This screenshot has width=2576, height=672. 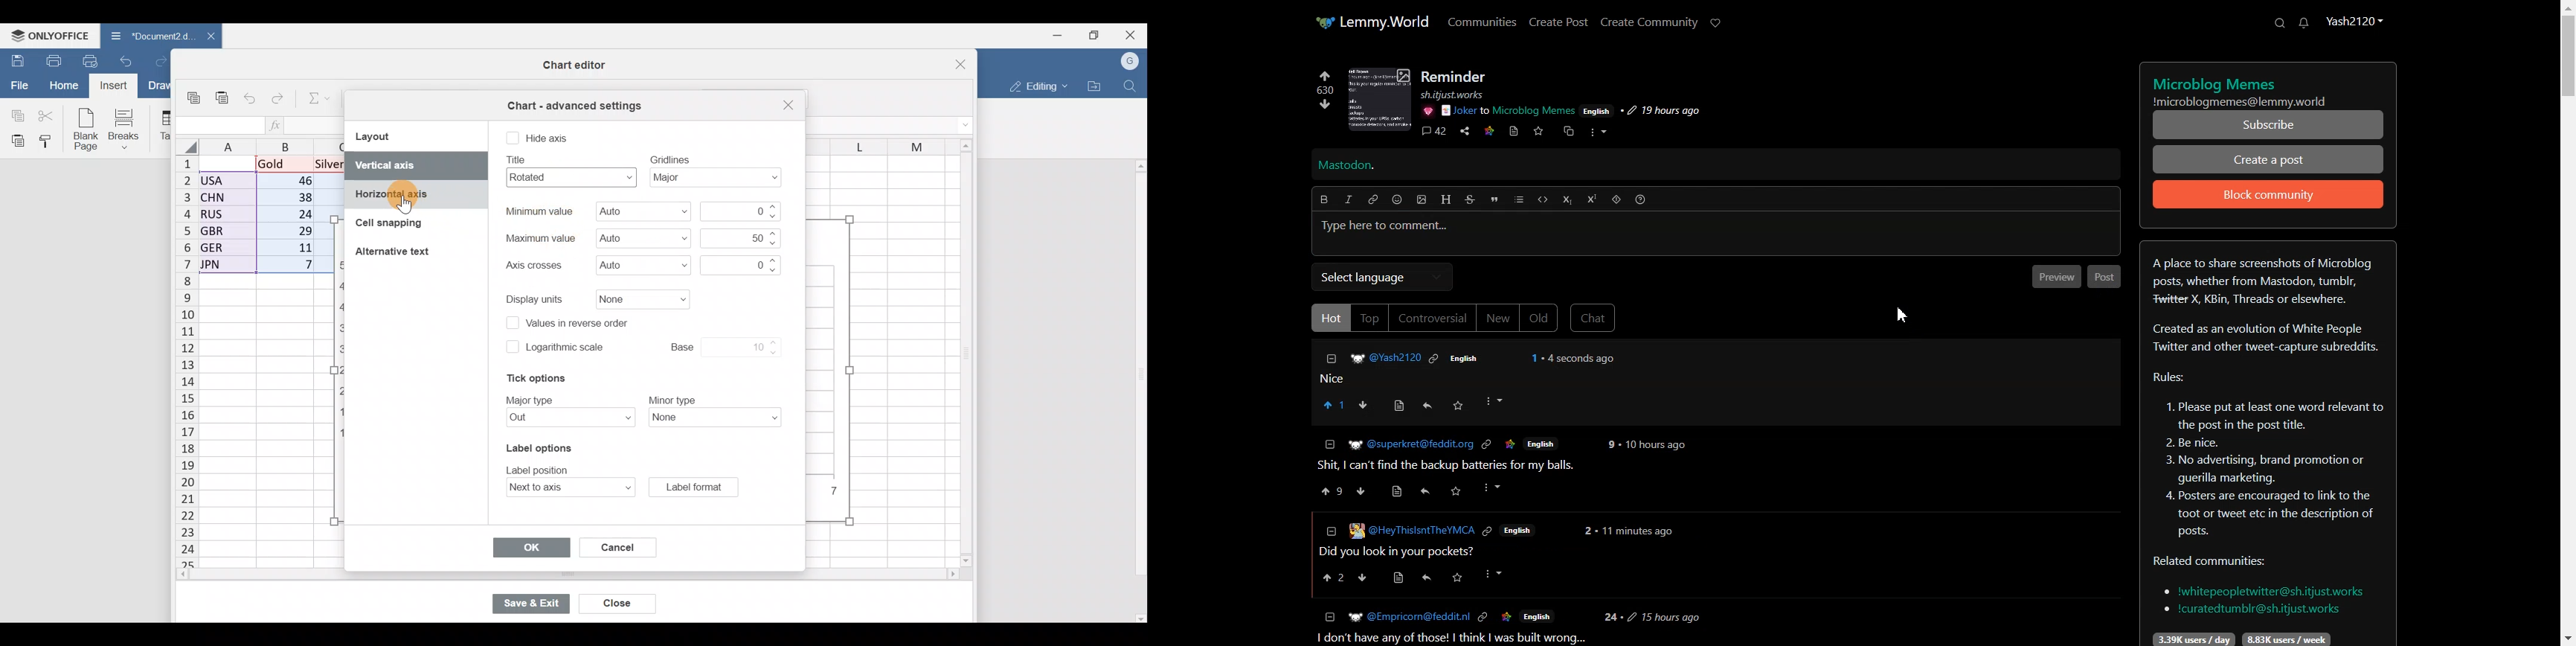 What do you see at coordinates (1095, 86) in the screenshot?
I see `Open file location` at bounding box center [1095, 86].